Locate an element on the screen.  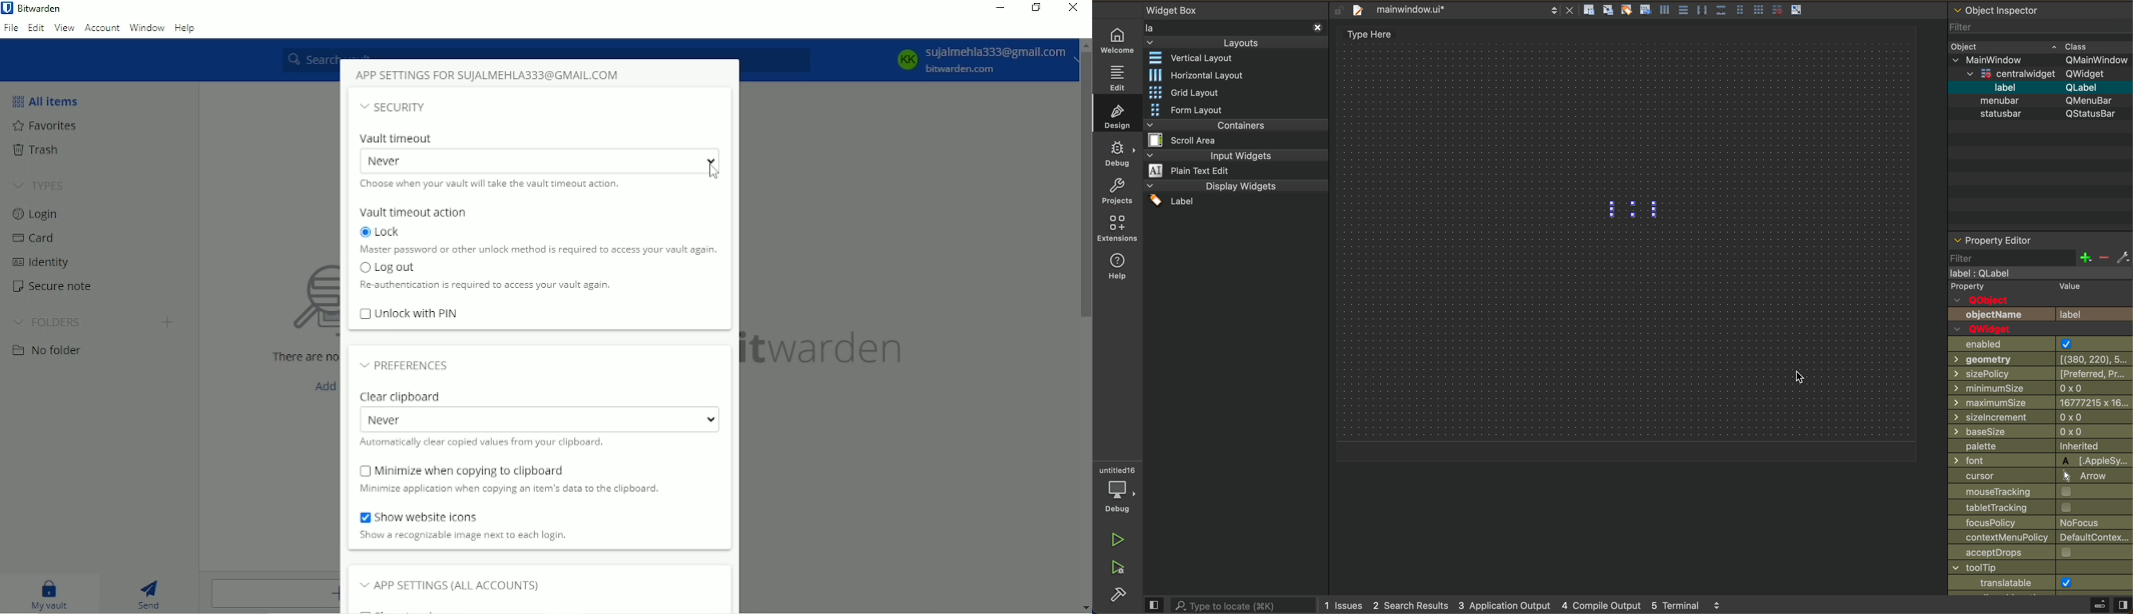
Preferences is located at coordinates (407, 366).